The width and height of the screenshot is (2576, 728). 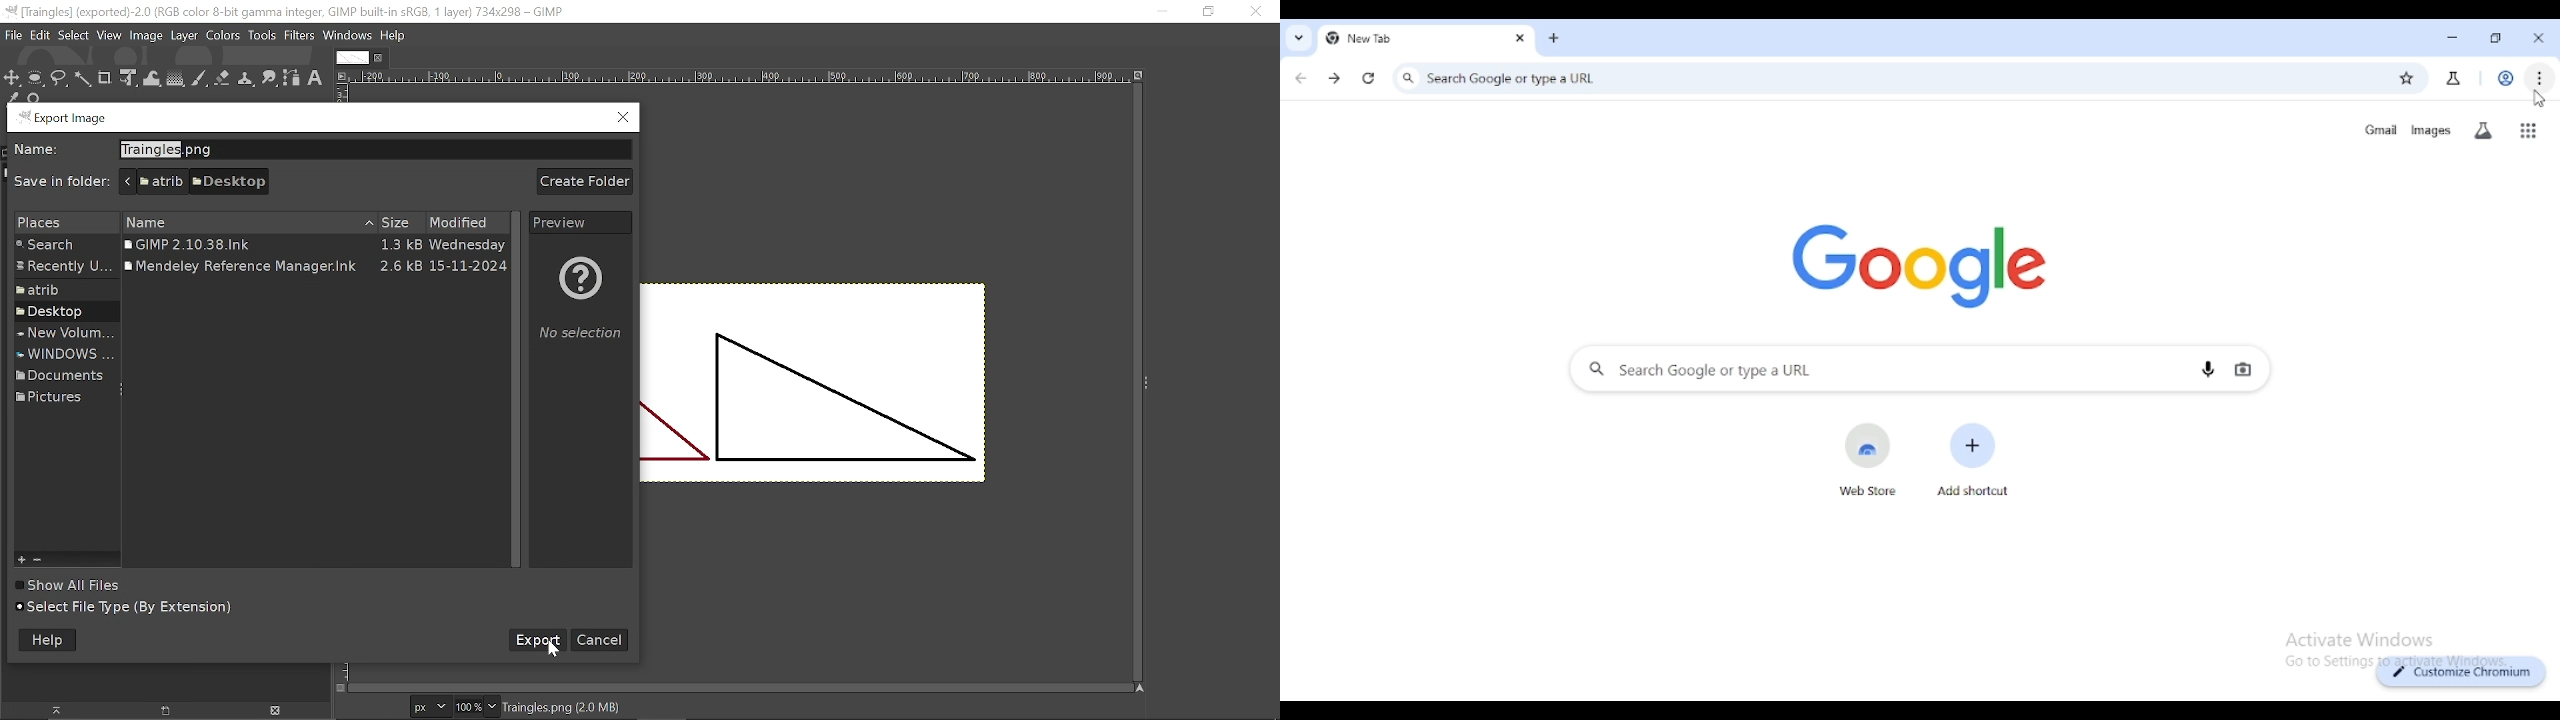 What do you see at coordinates (340, 75) in the screenshot?
I see `Access image options` at bounding box center [340, 75].